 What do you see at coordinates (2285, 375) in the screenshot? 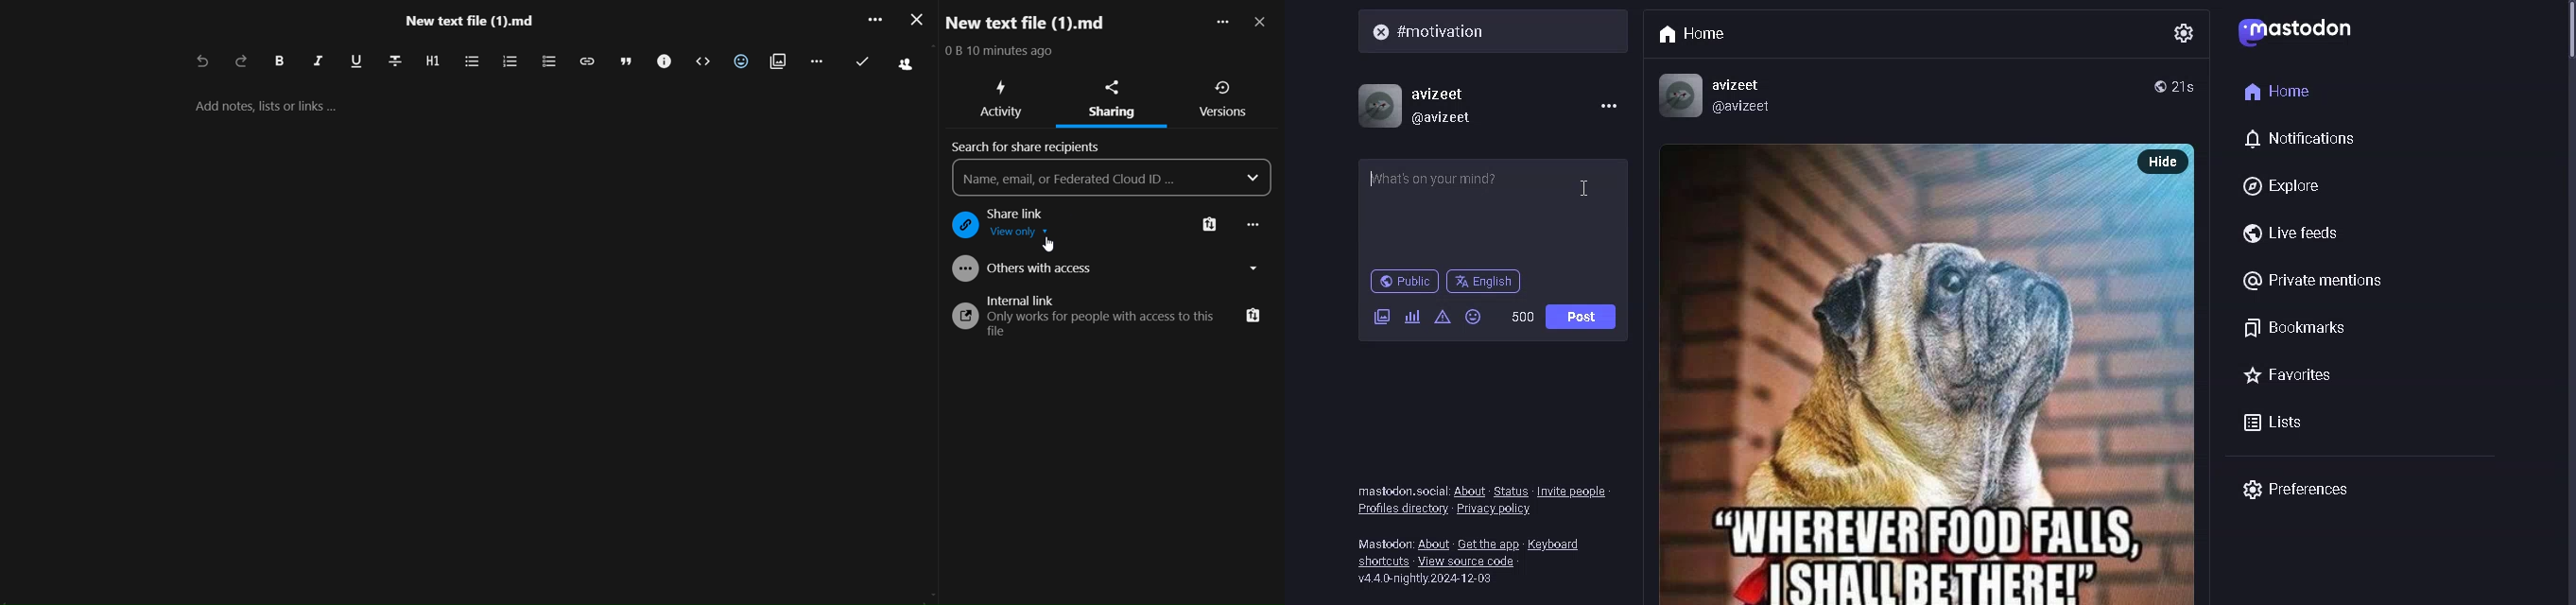
I see `favorites` at bounding box center [2285, 375].